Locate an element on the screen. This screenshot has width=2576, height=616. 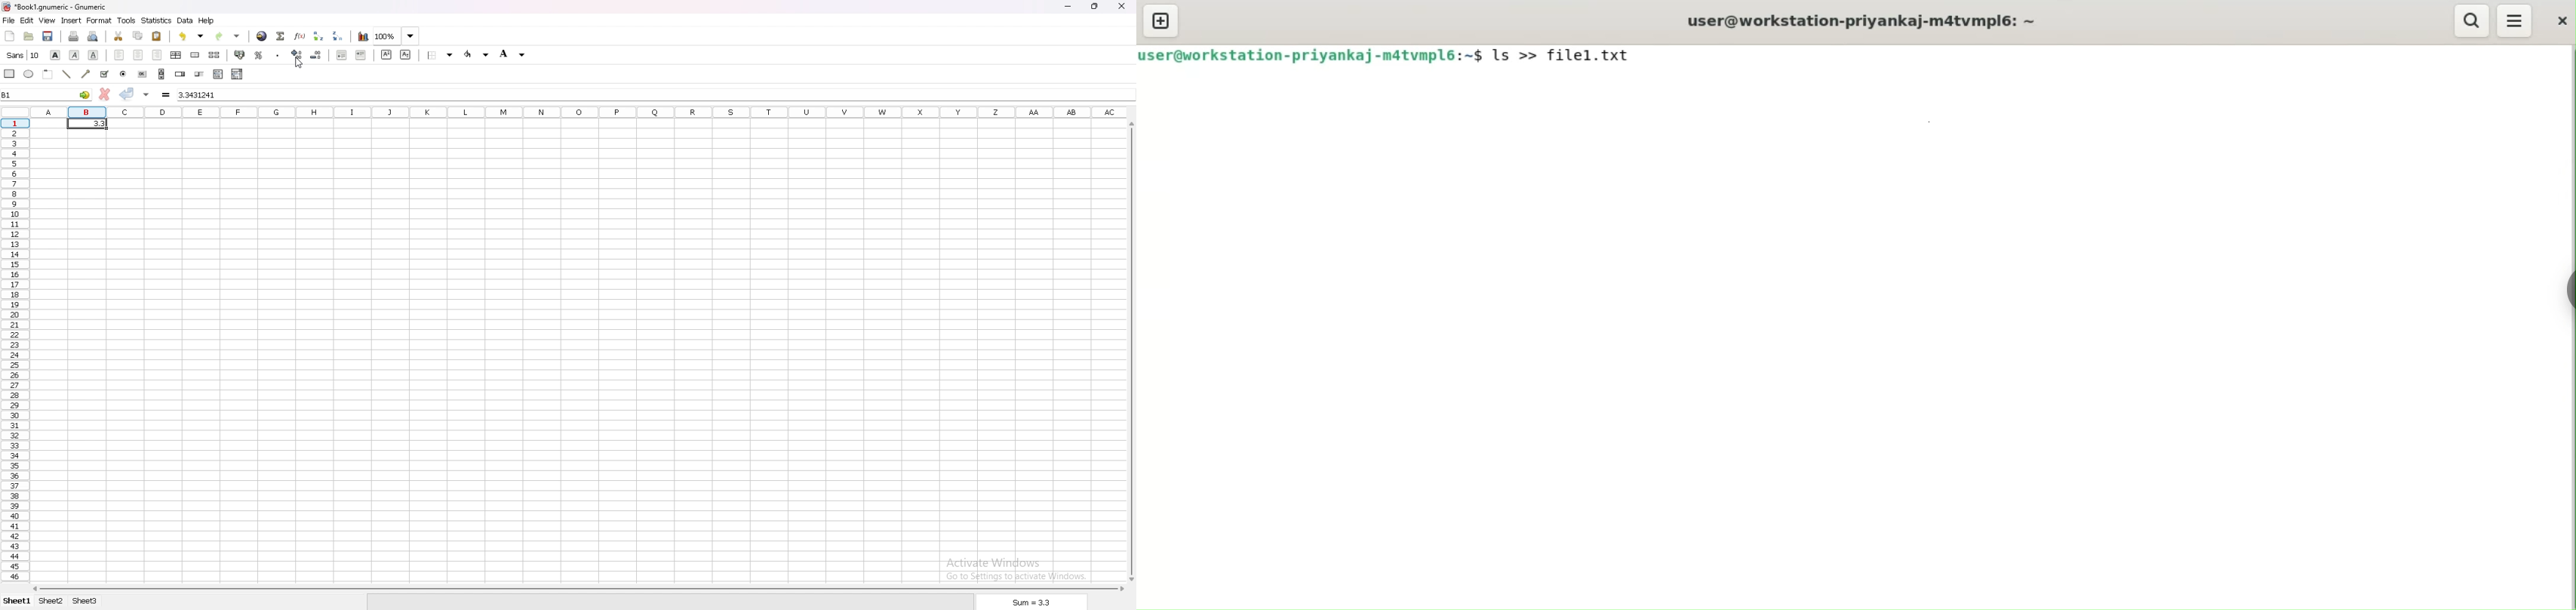
subscript is located at coordinates (405, 55).